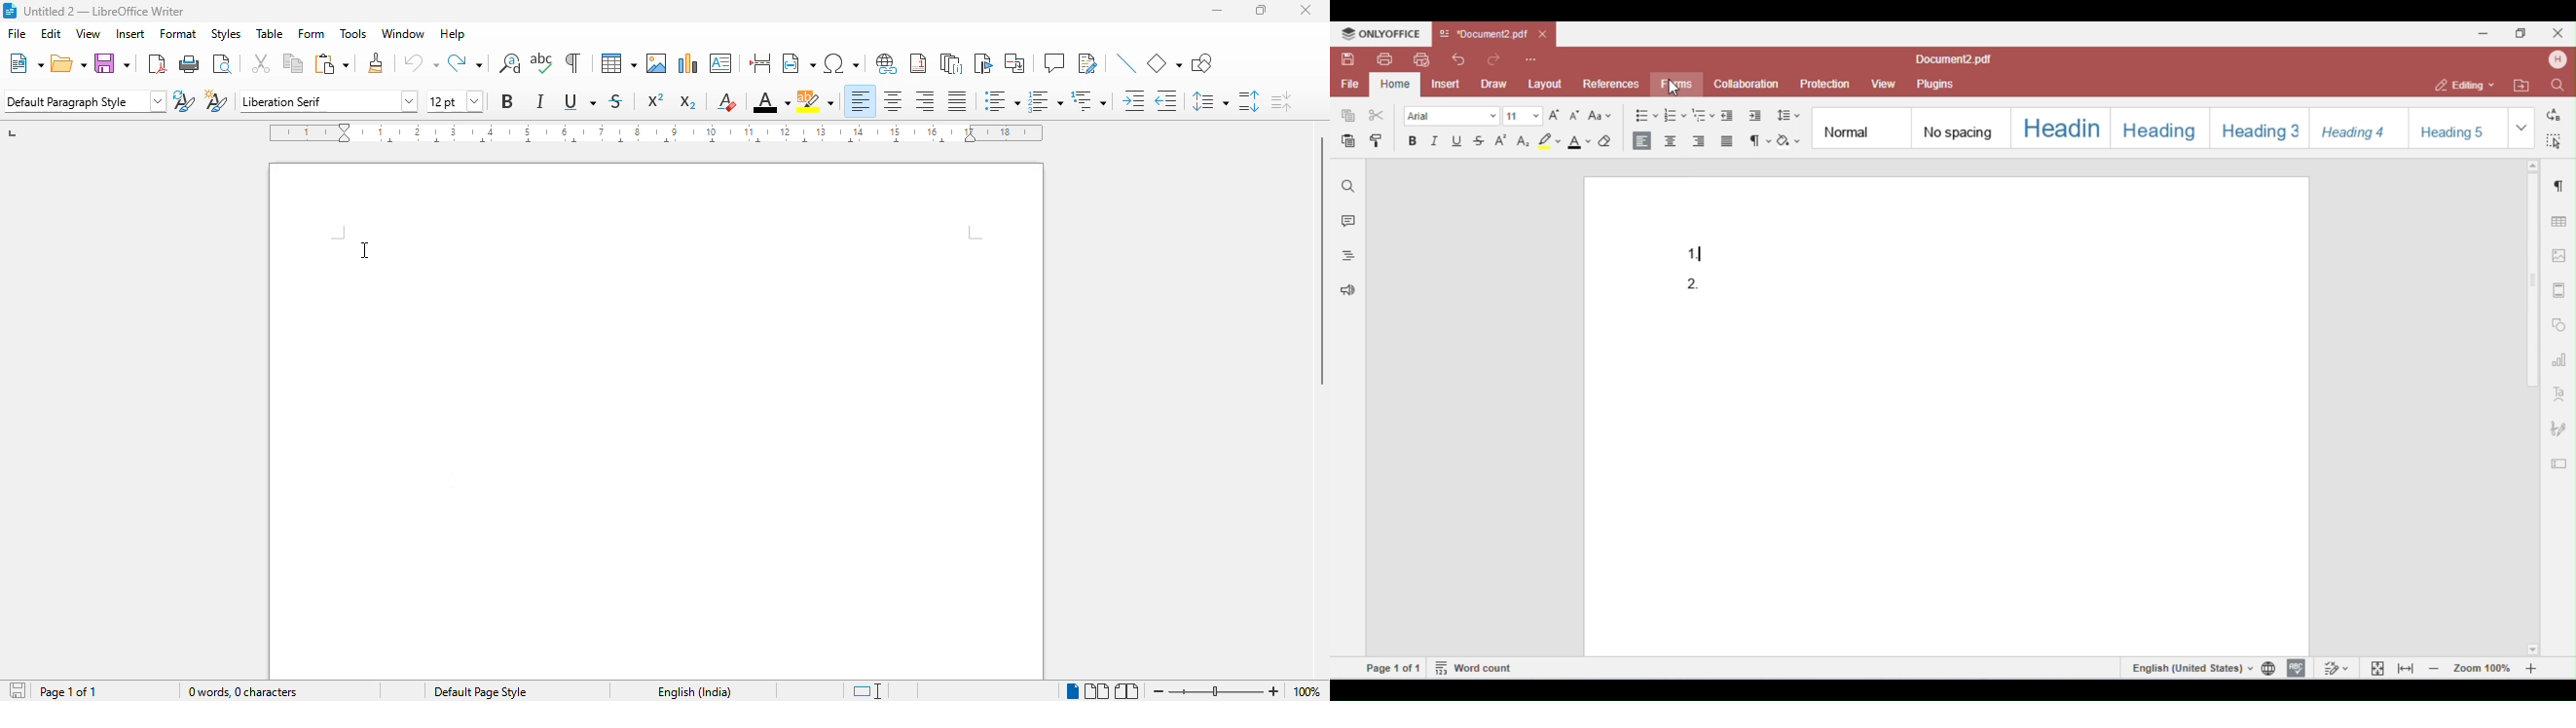  Describe the element at coordinates (329, 101) in the screenshot. I see `font name` at that location.